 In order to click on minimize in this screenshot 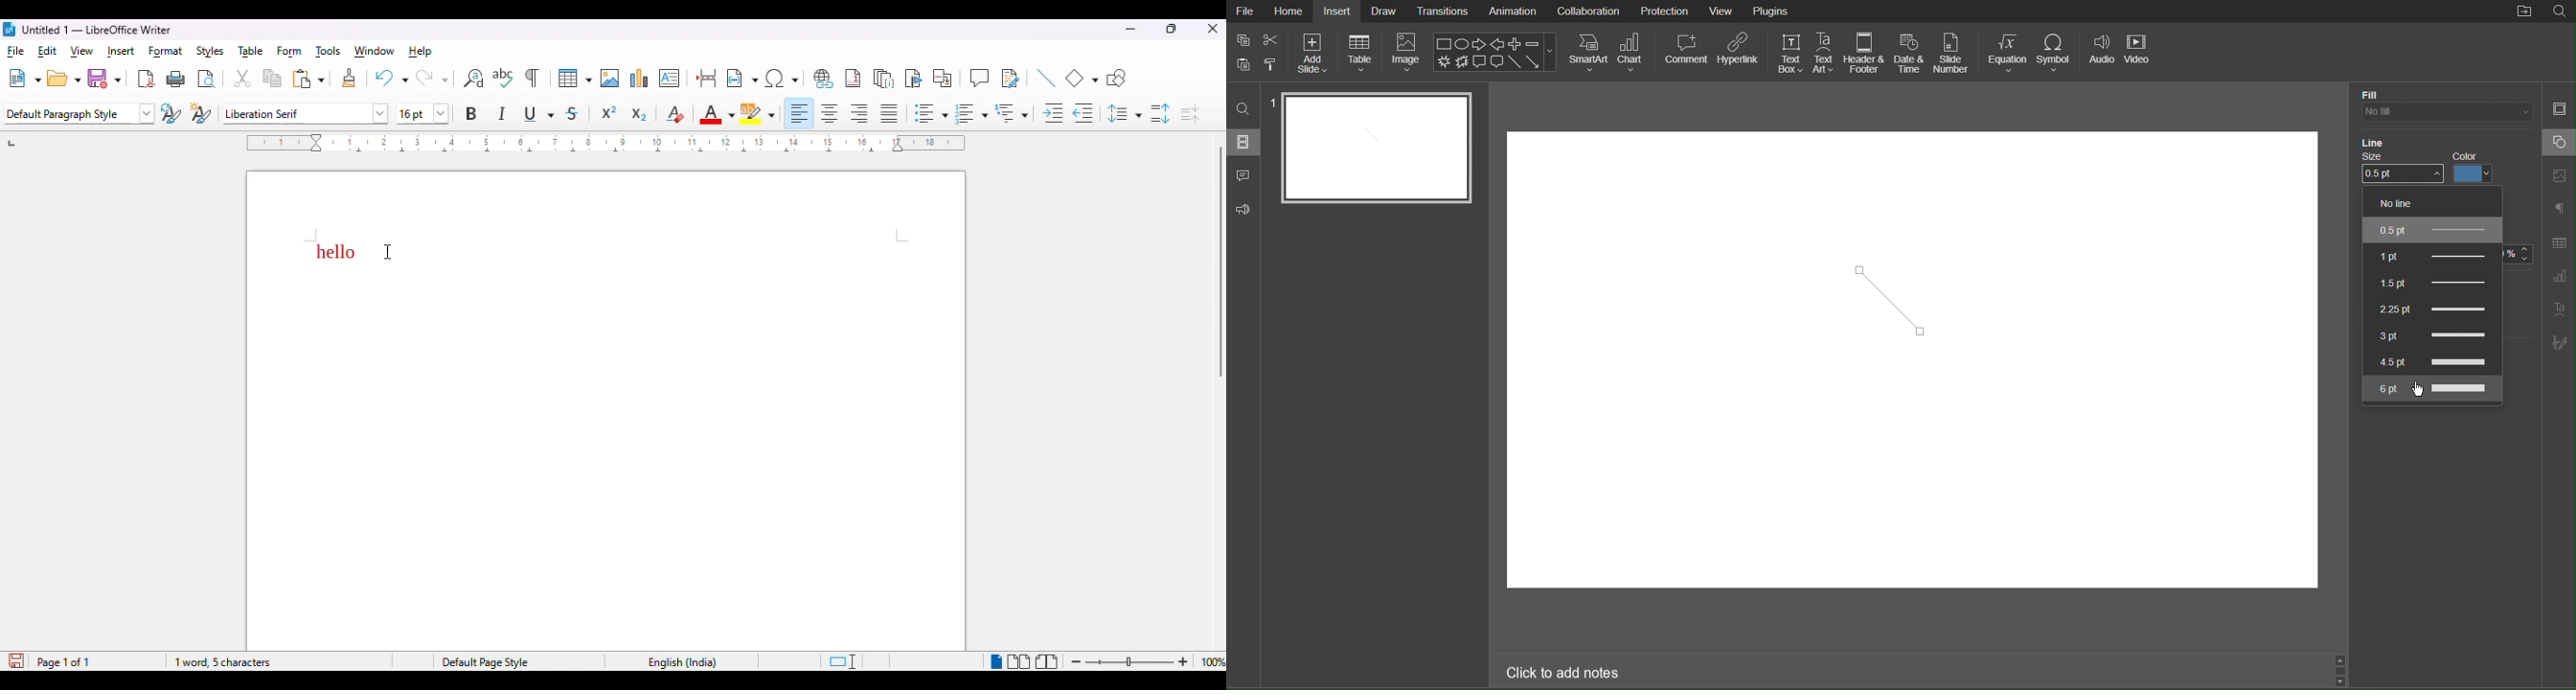, I will do `click(1129, 29)`.